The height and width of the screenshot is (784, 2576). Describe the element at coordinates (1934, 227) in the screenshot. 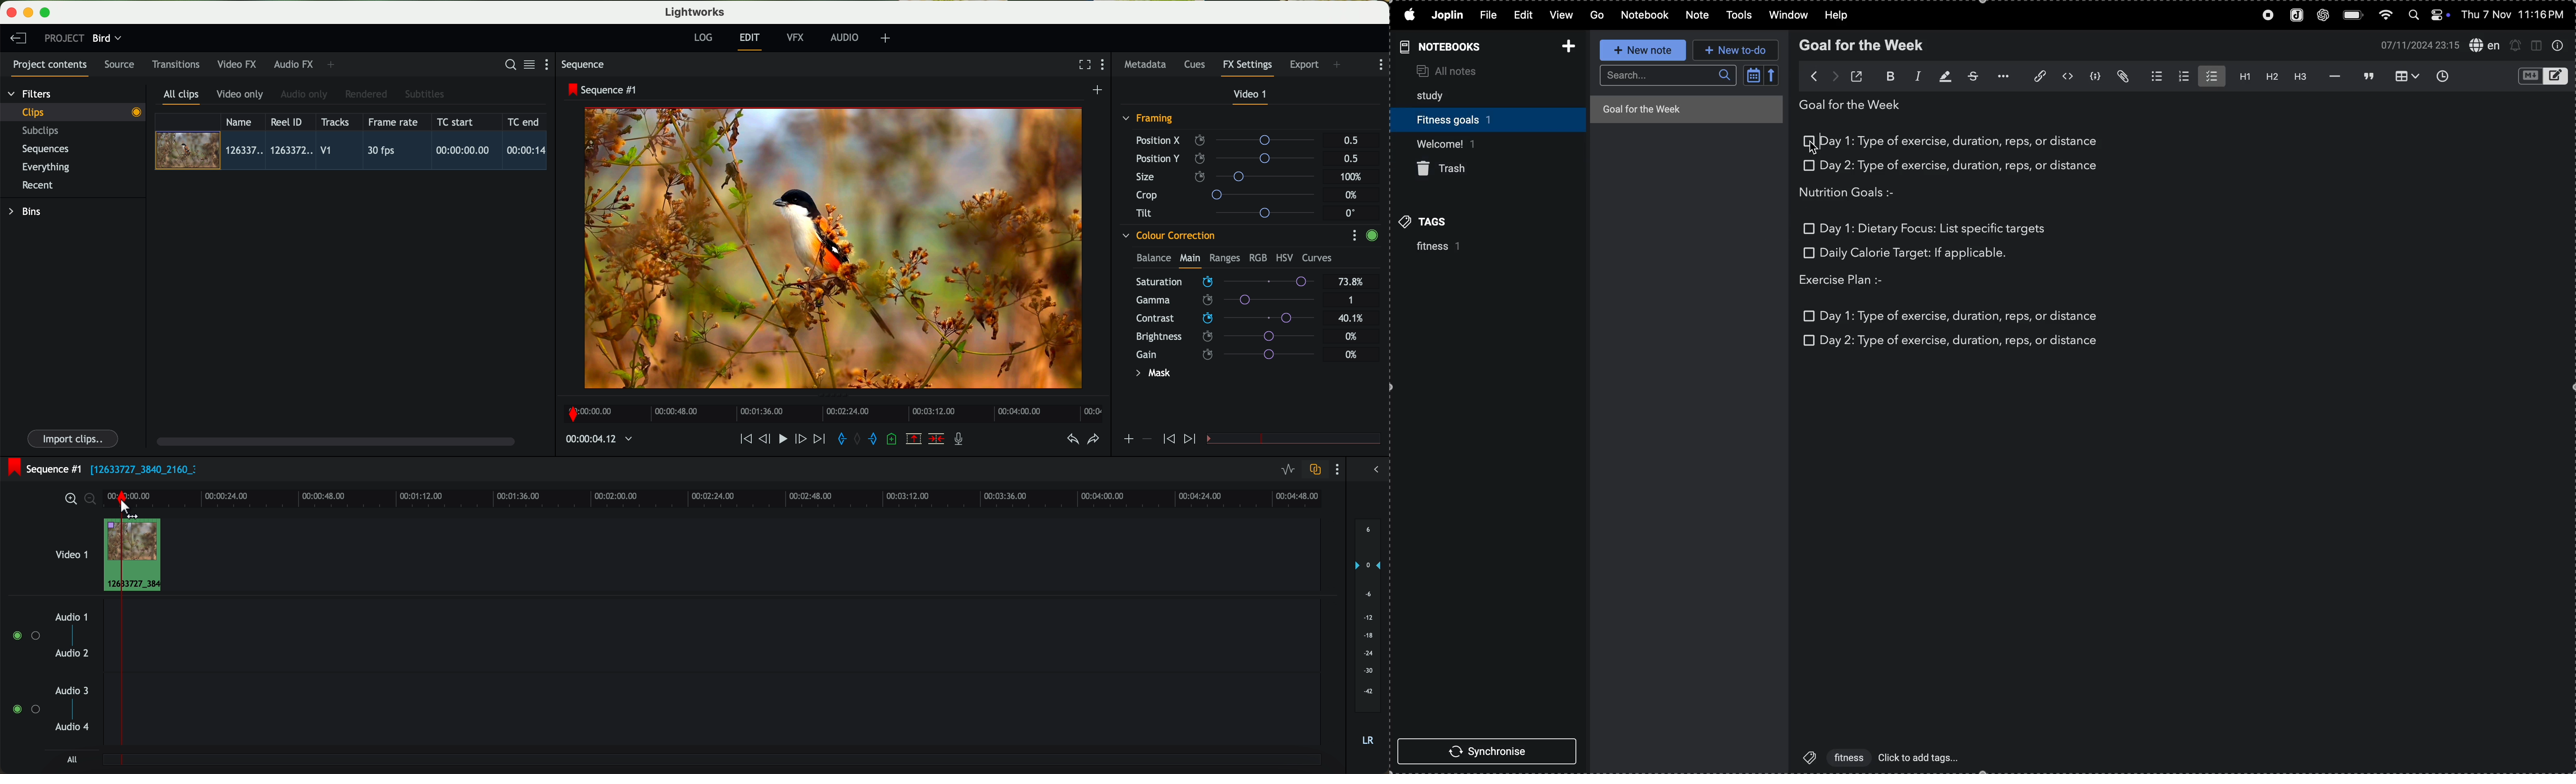

I see `Day 1: dietary focus: list specific targets ` at that location.